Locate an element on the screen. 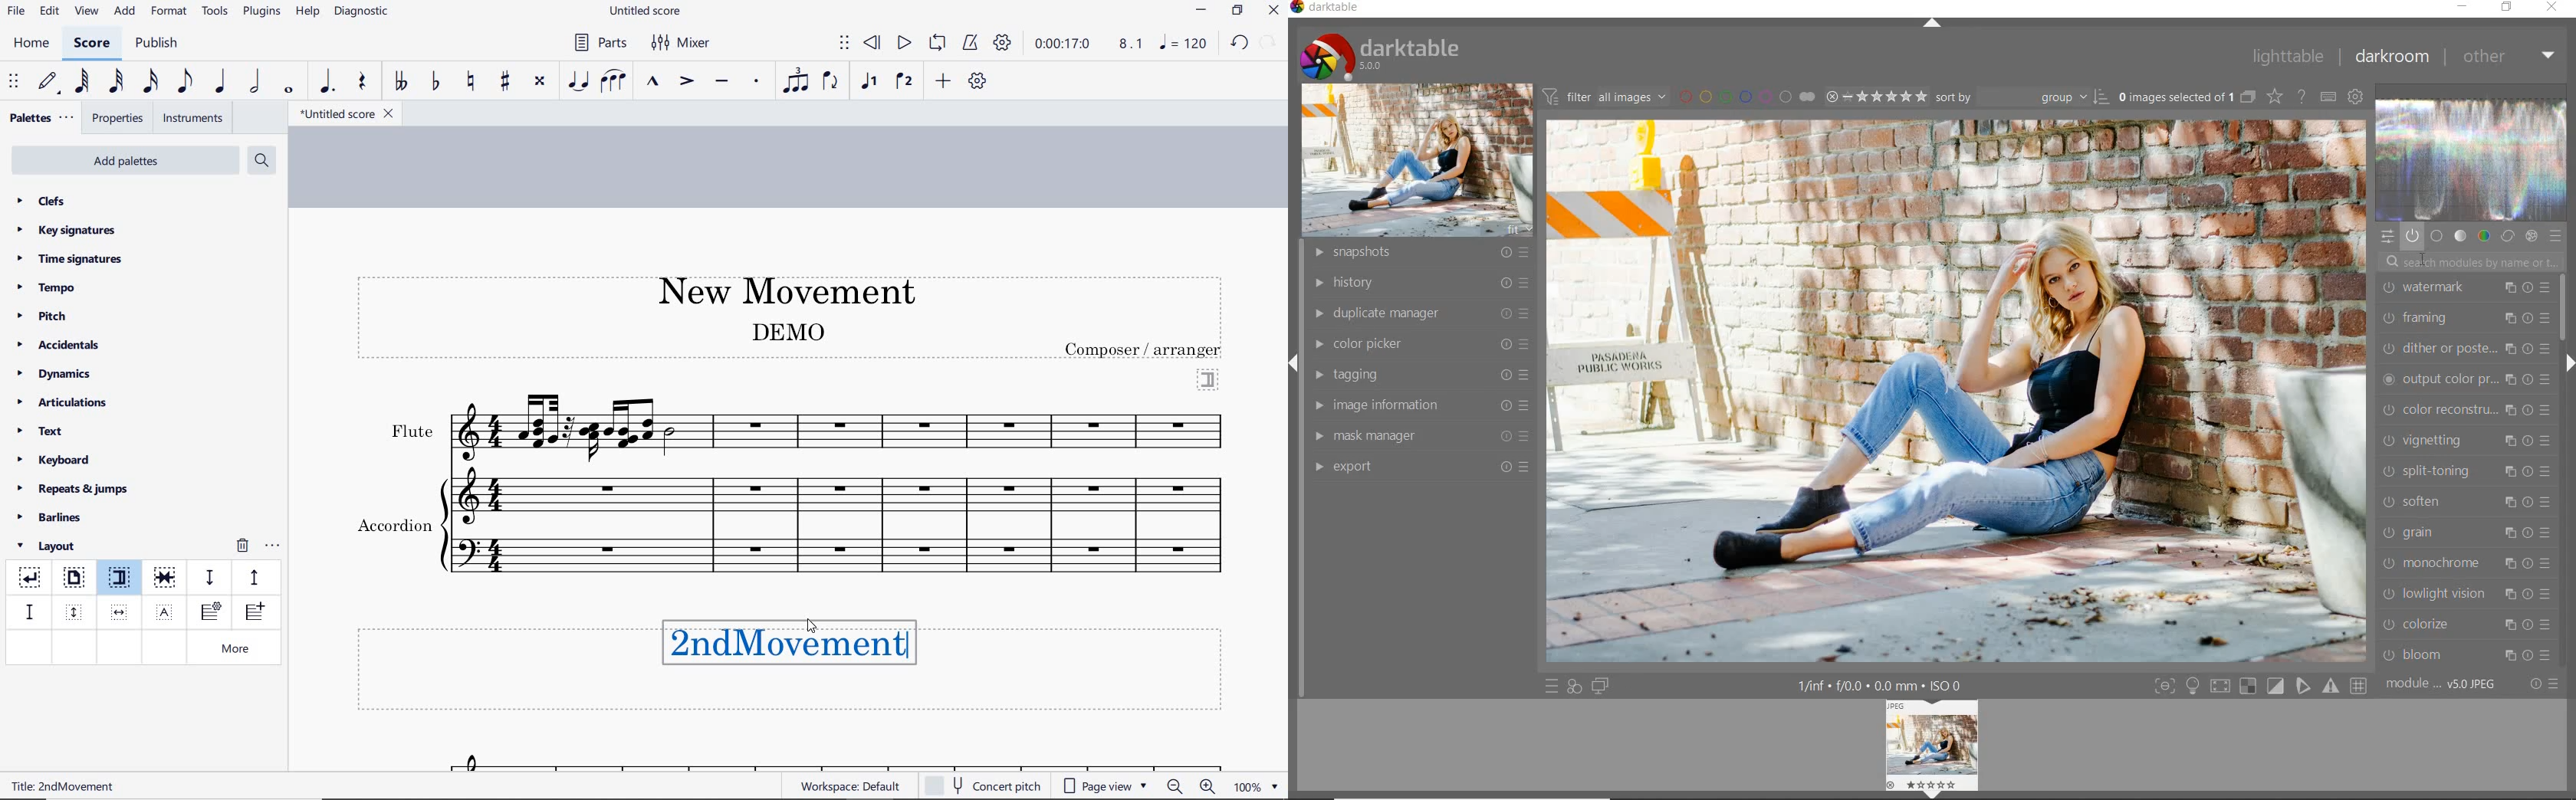 This screenshot has height=812, width=2576. Instrument: Flute is located at coordinates (843, 426).